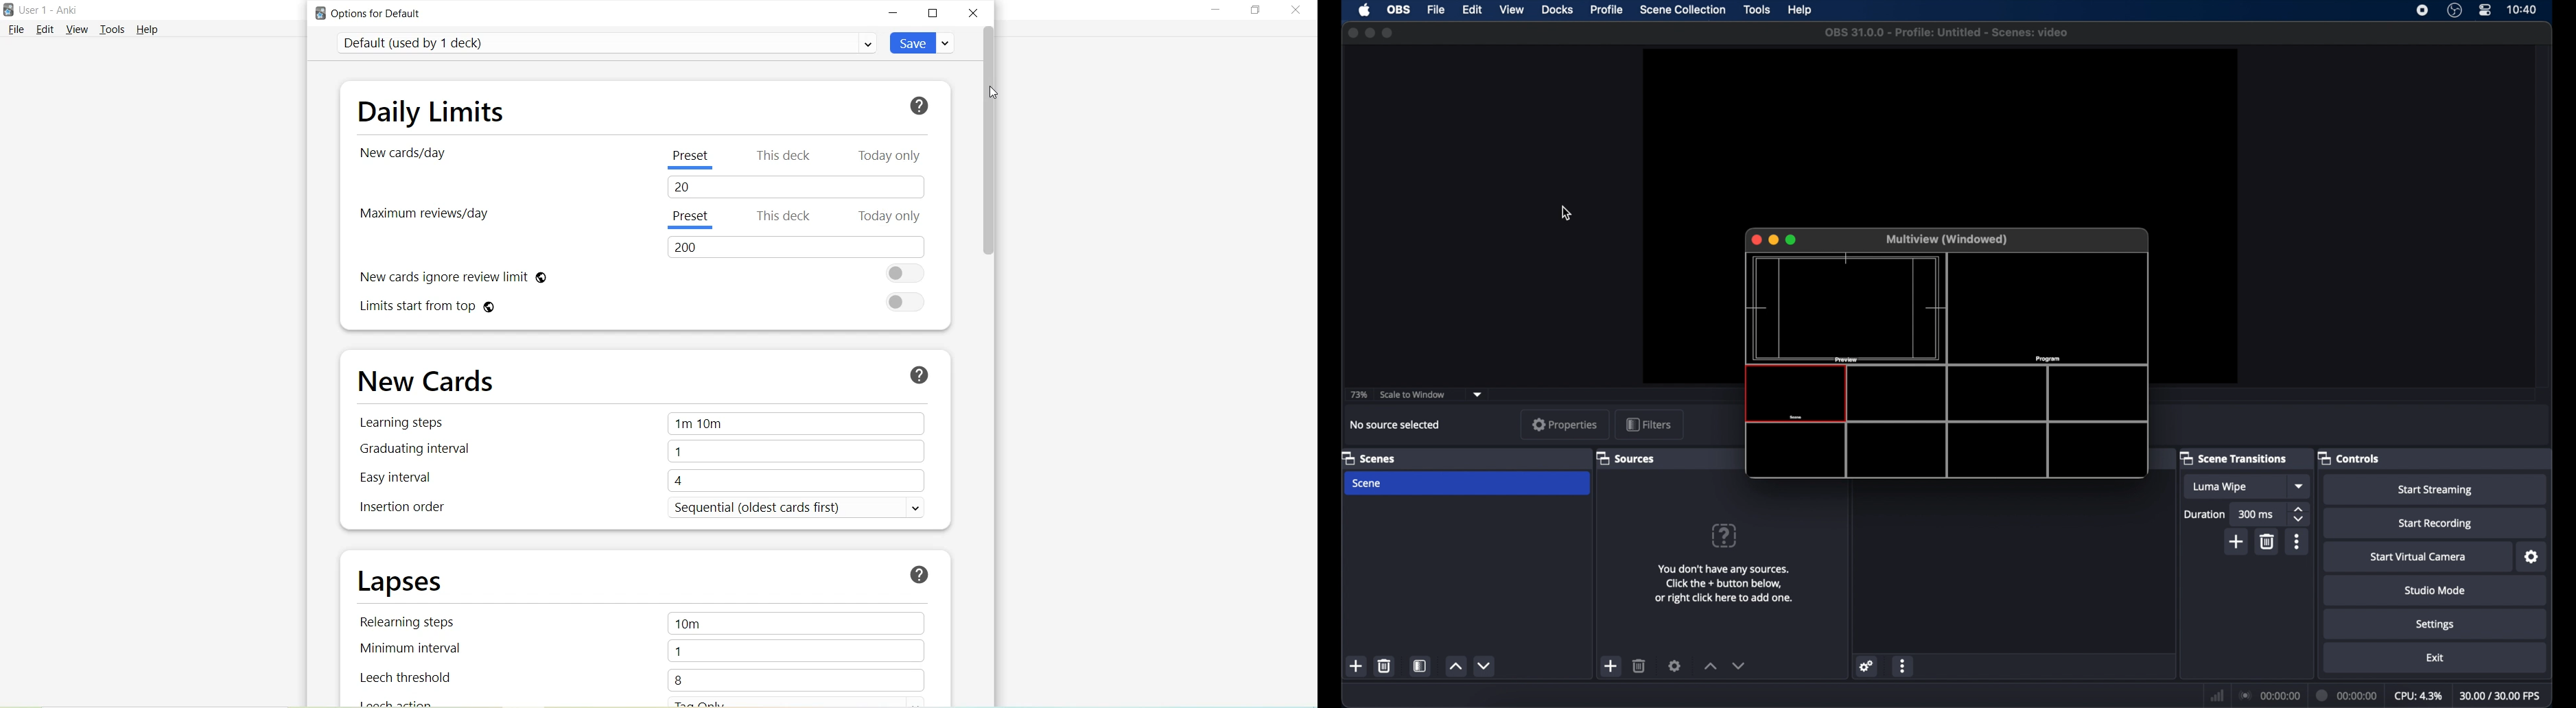 The image size is (2576, 728). I want to click on Toggle, so click(906, 303).